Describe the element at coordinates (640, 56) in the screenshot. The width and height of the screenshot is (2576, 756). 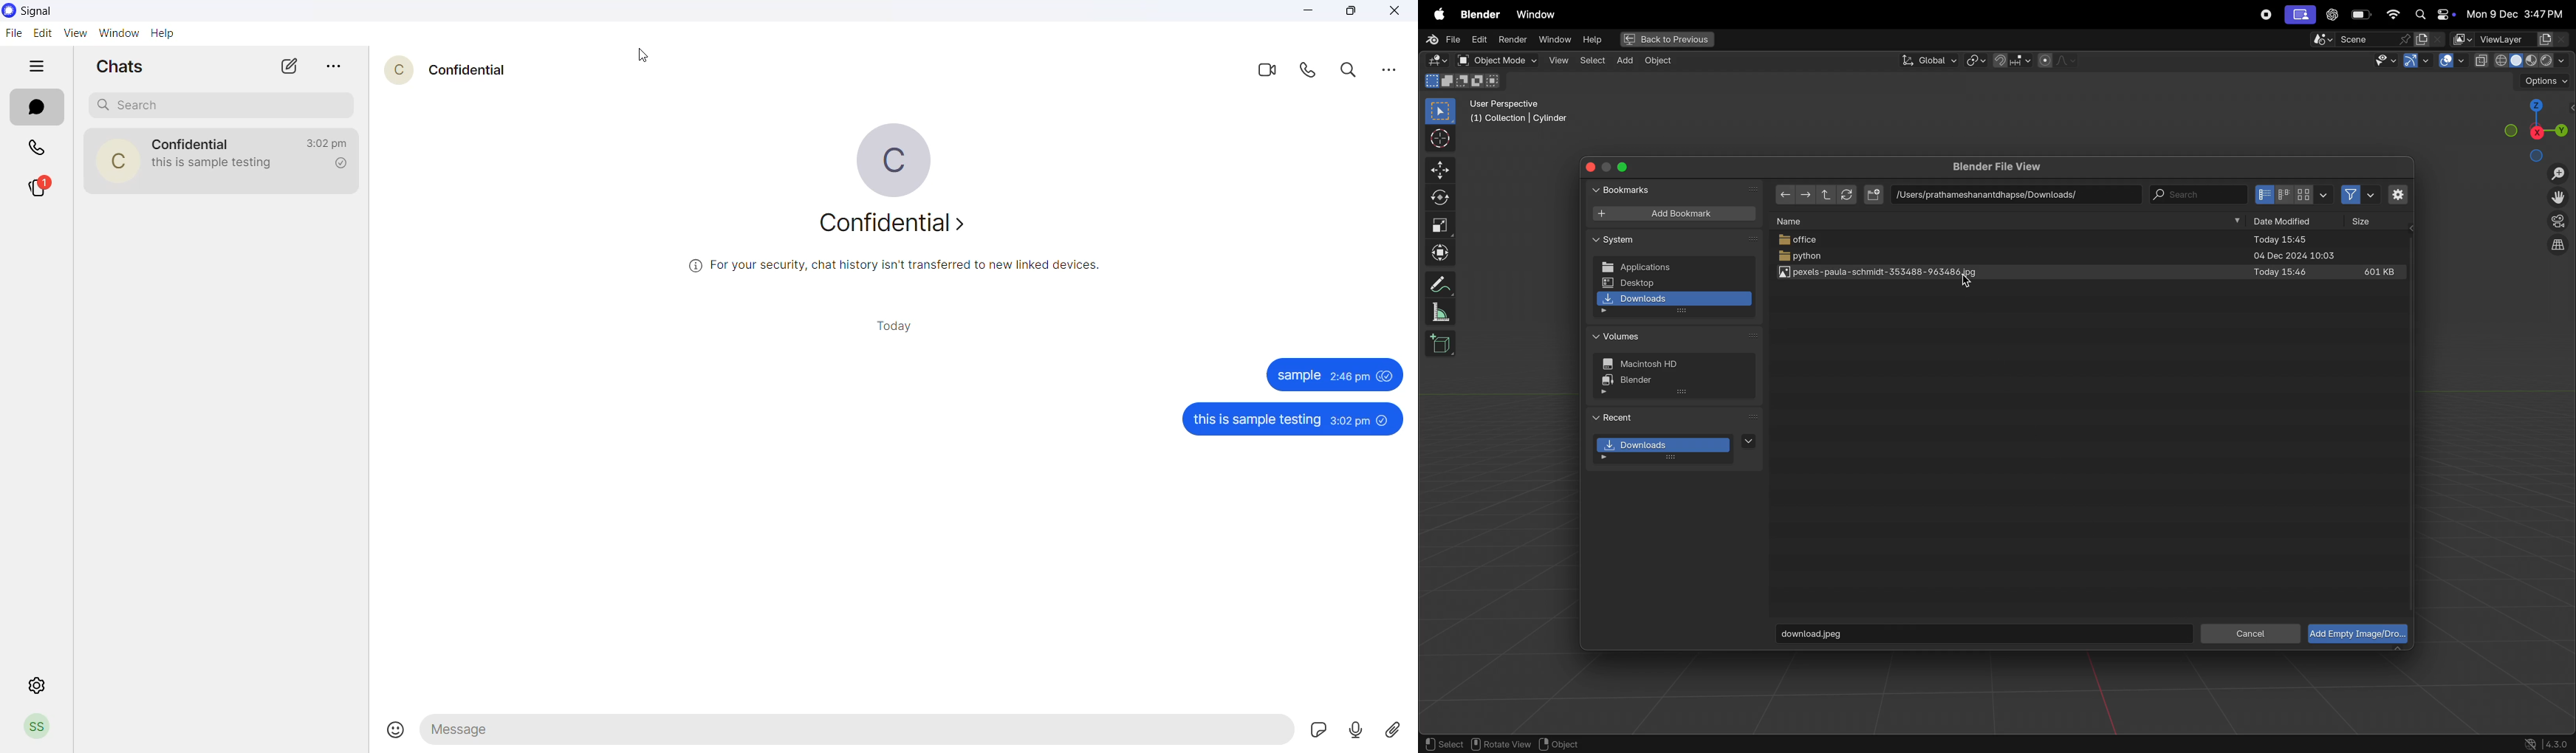
I see `cursor` at that location.